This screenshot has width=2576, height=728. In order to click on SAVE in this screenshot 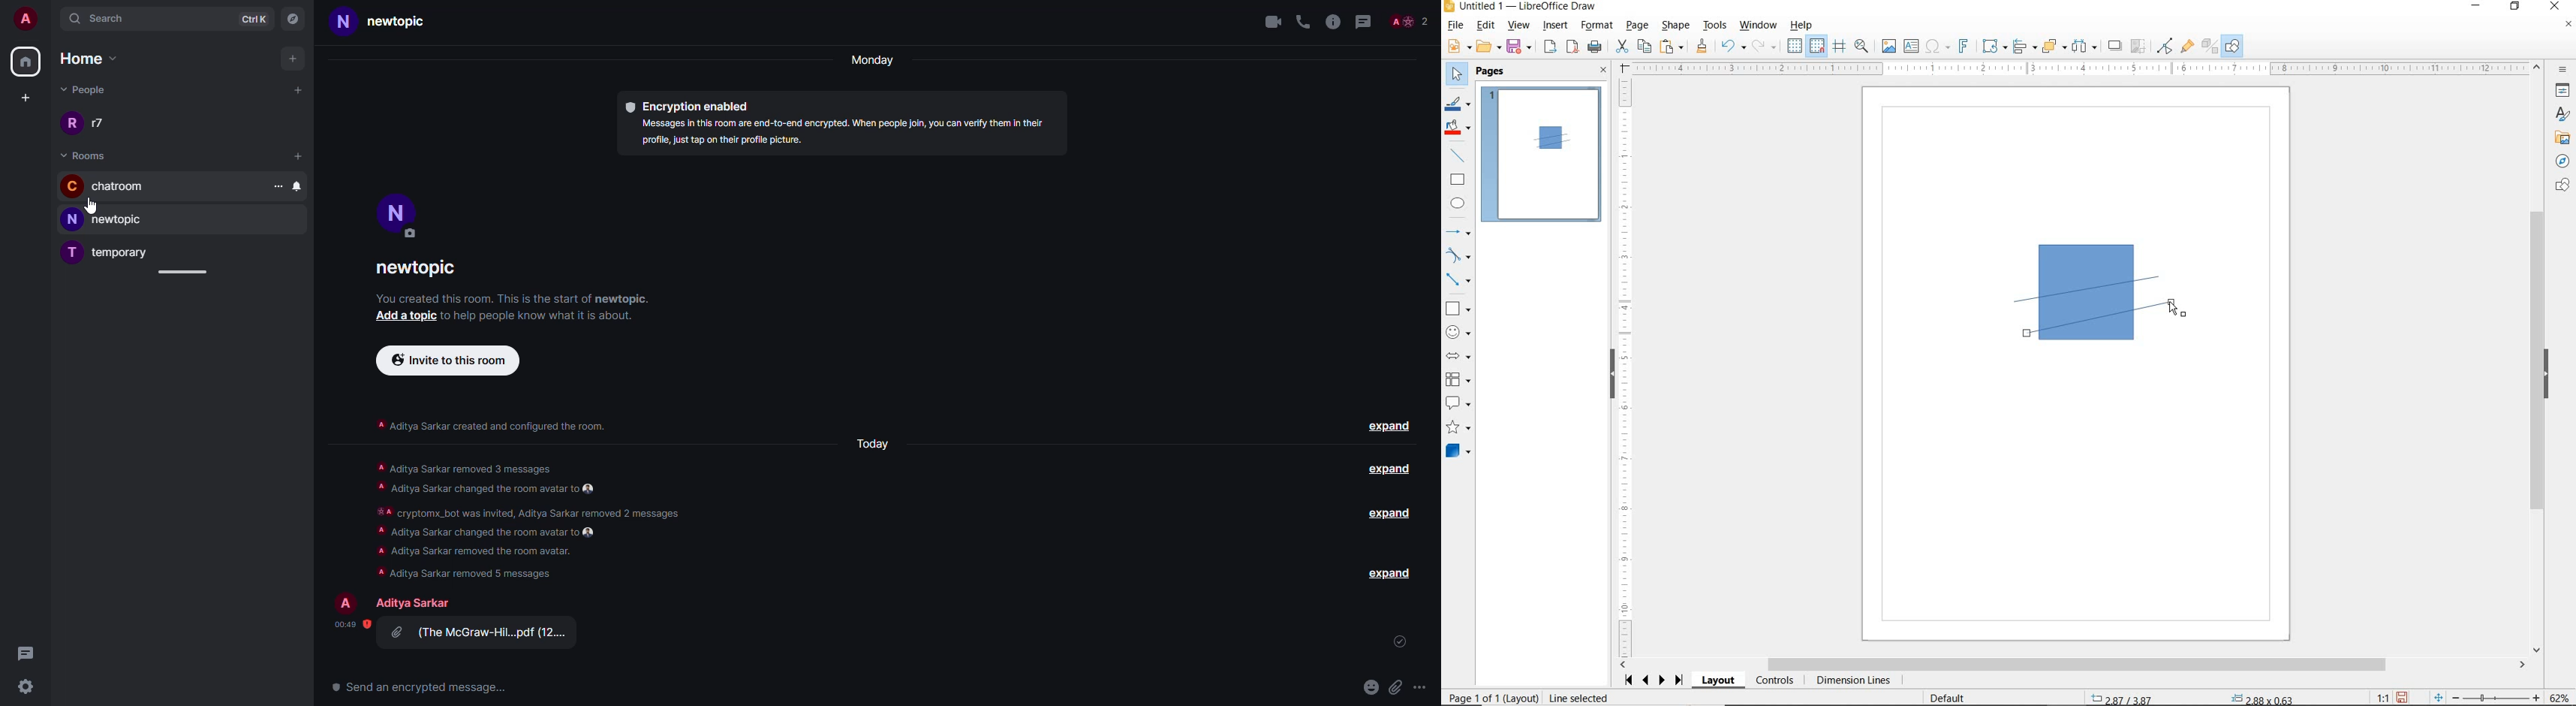, I will do `click(2402, 697)`.